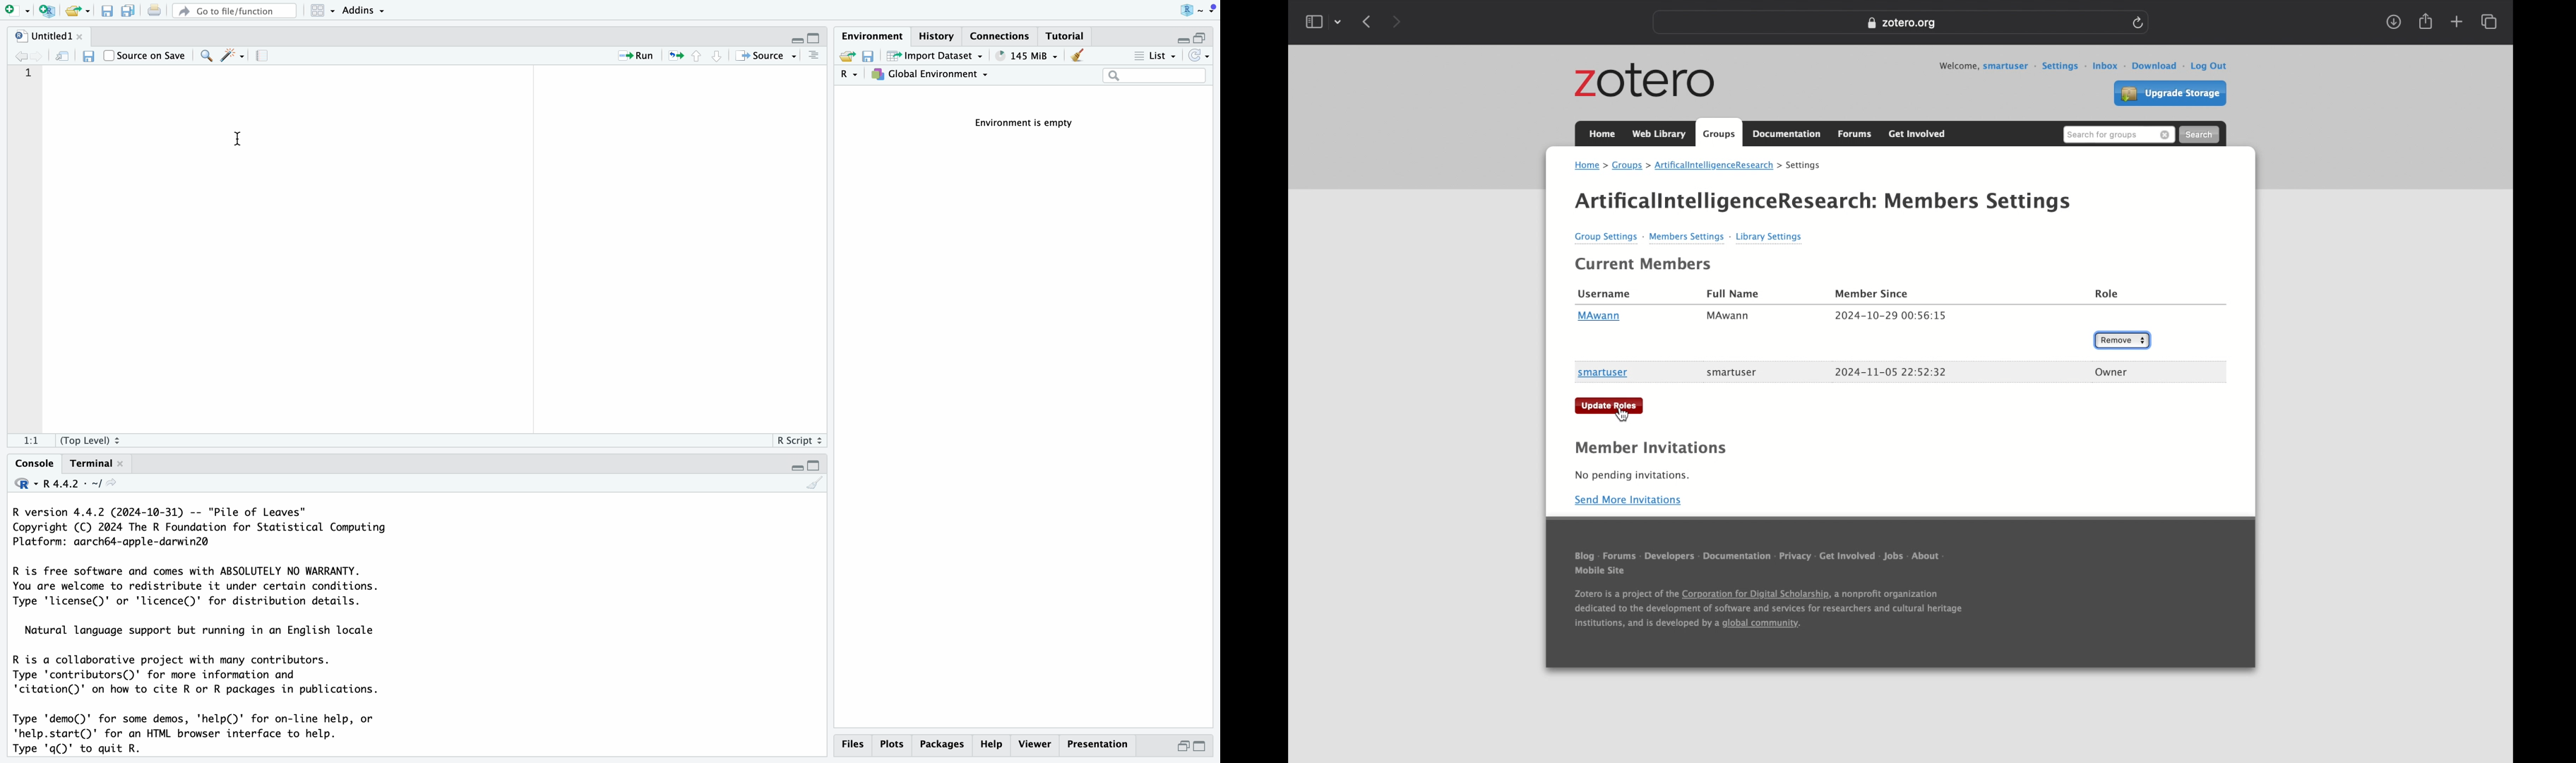  Describe the element at coordinates (815, 465) in the screenshot. I see `maximize` at that location.